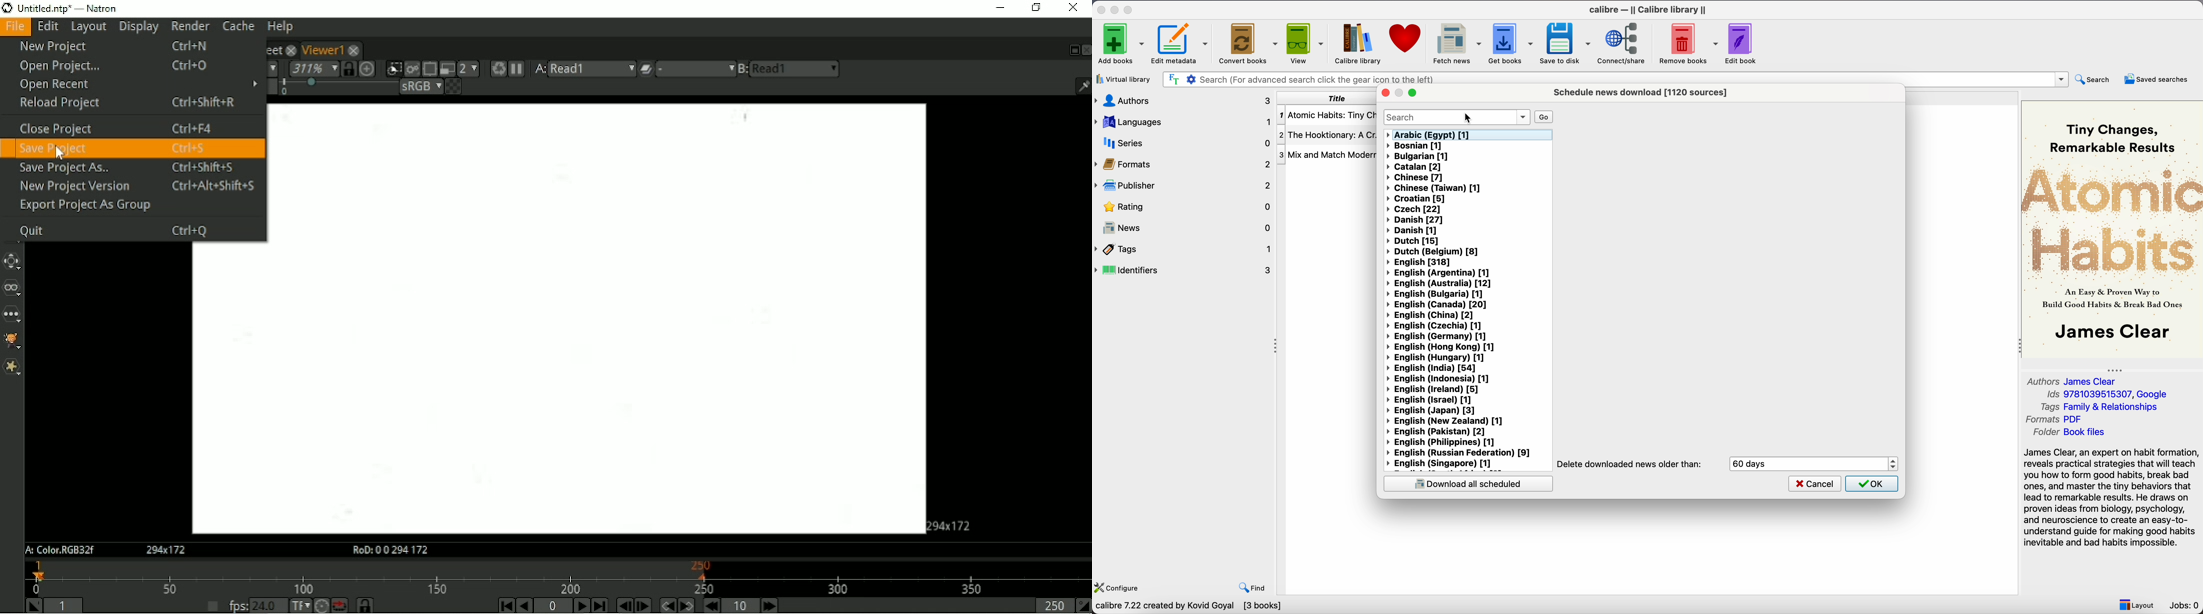 Image resolution: width=2212 pixels, height=616 pixels. I want to click on Czech [22], so click(1414, 209).